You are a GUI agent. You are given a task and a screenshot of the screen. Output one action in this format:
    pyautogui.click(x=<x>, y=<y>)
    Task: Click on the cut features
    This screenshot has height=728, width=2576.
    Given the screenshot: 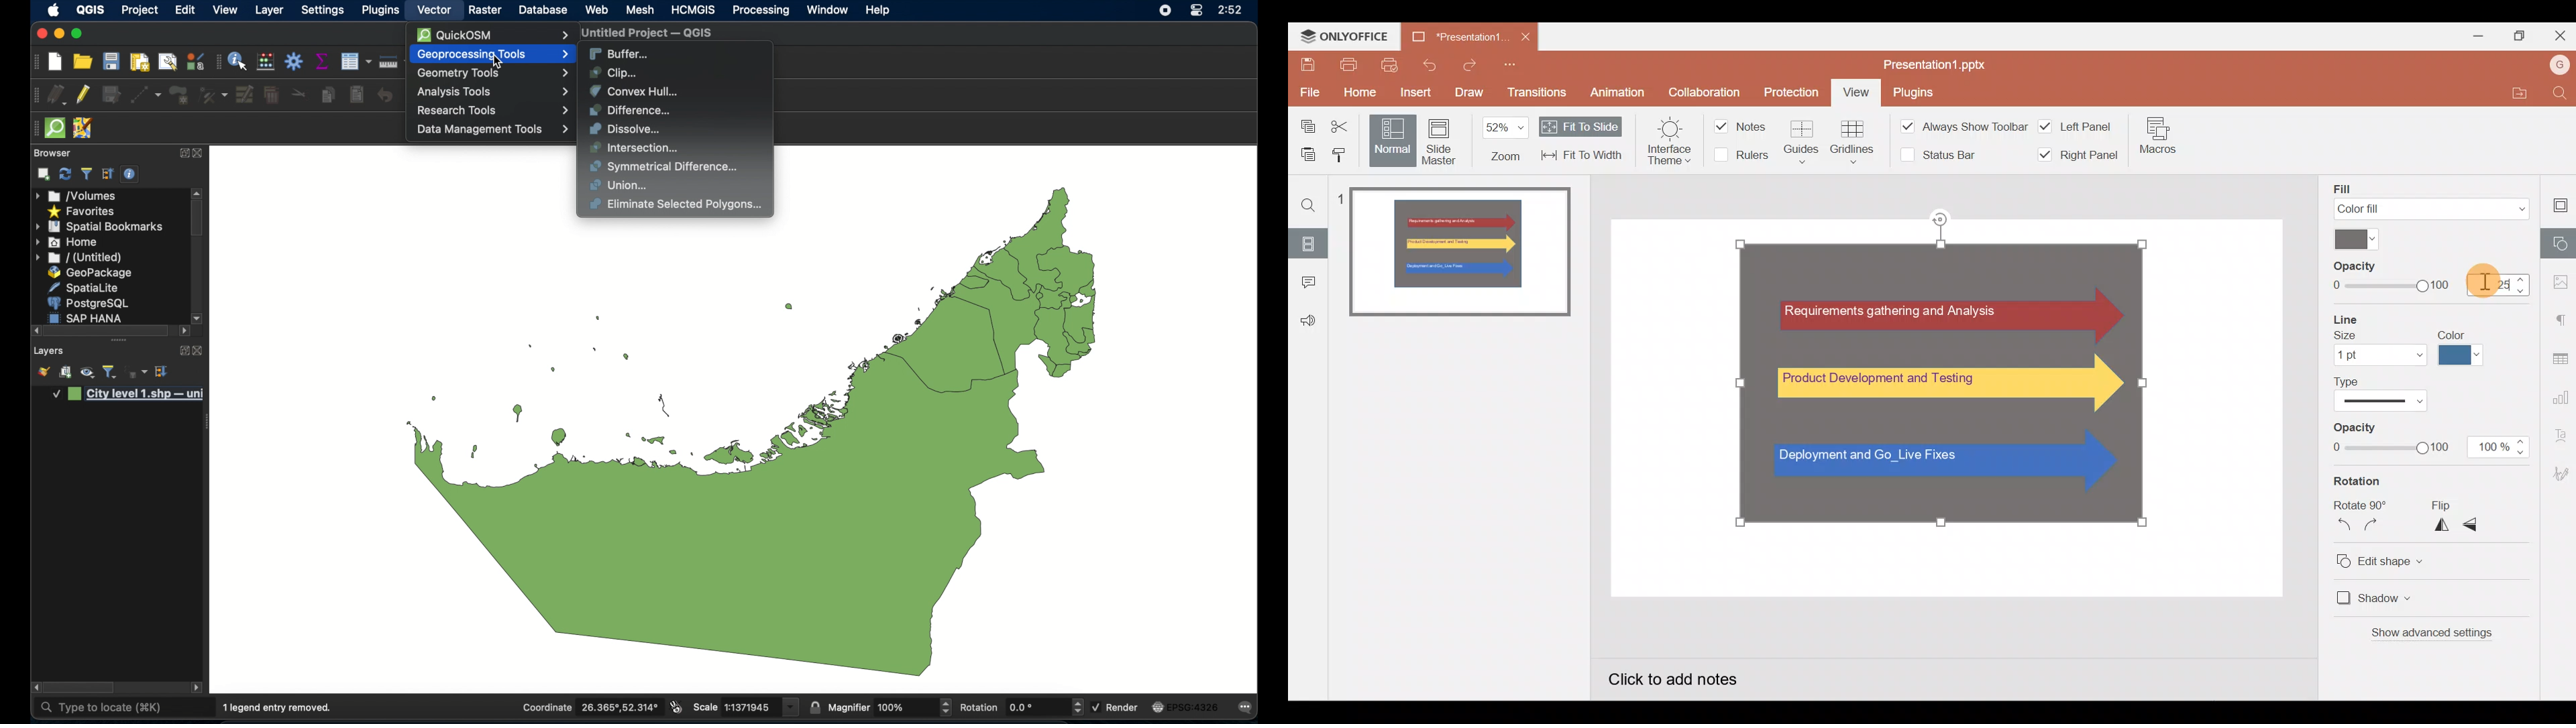 What is the action you would take?
    pyautogui.click(x=299, y=94)
    